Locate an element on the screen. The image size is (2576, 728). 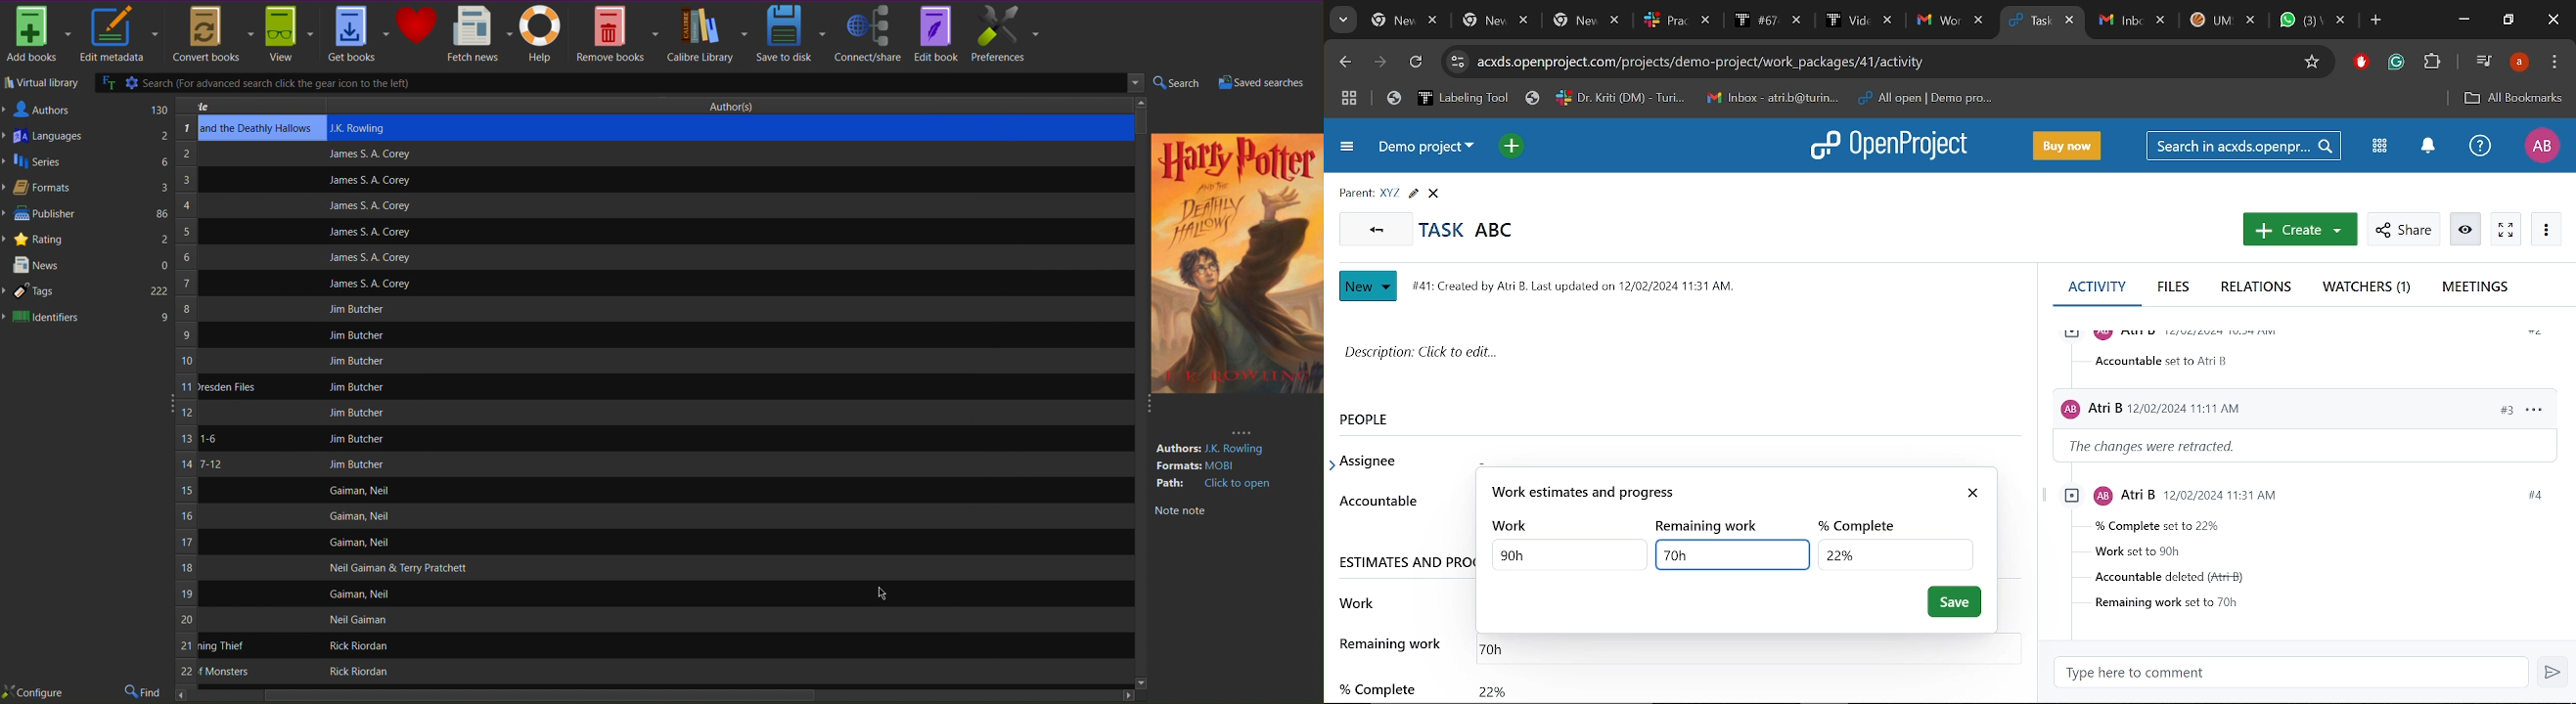
Scrollbar is located at coordinates (1142, 119).